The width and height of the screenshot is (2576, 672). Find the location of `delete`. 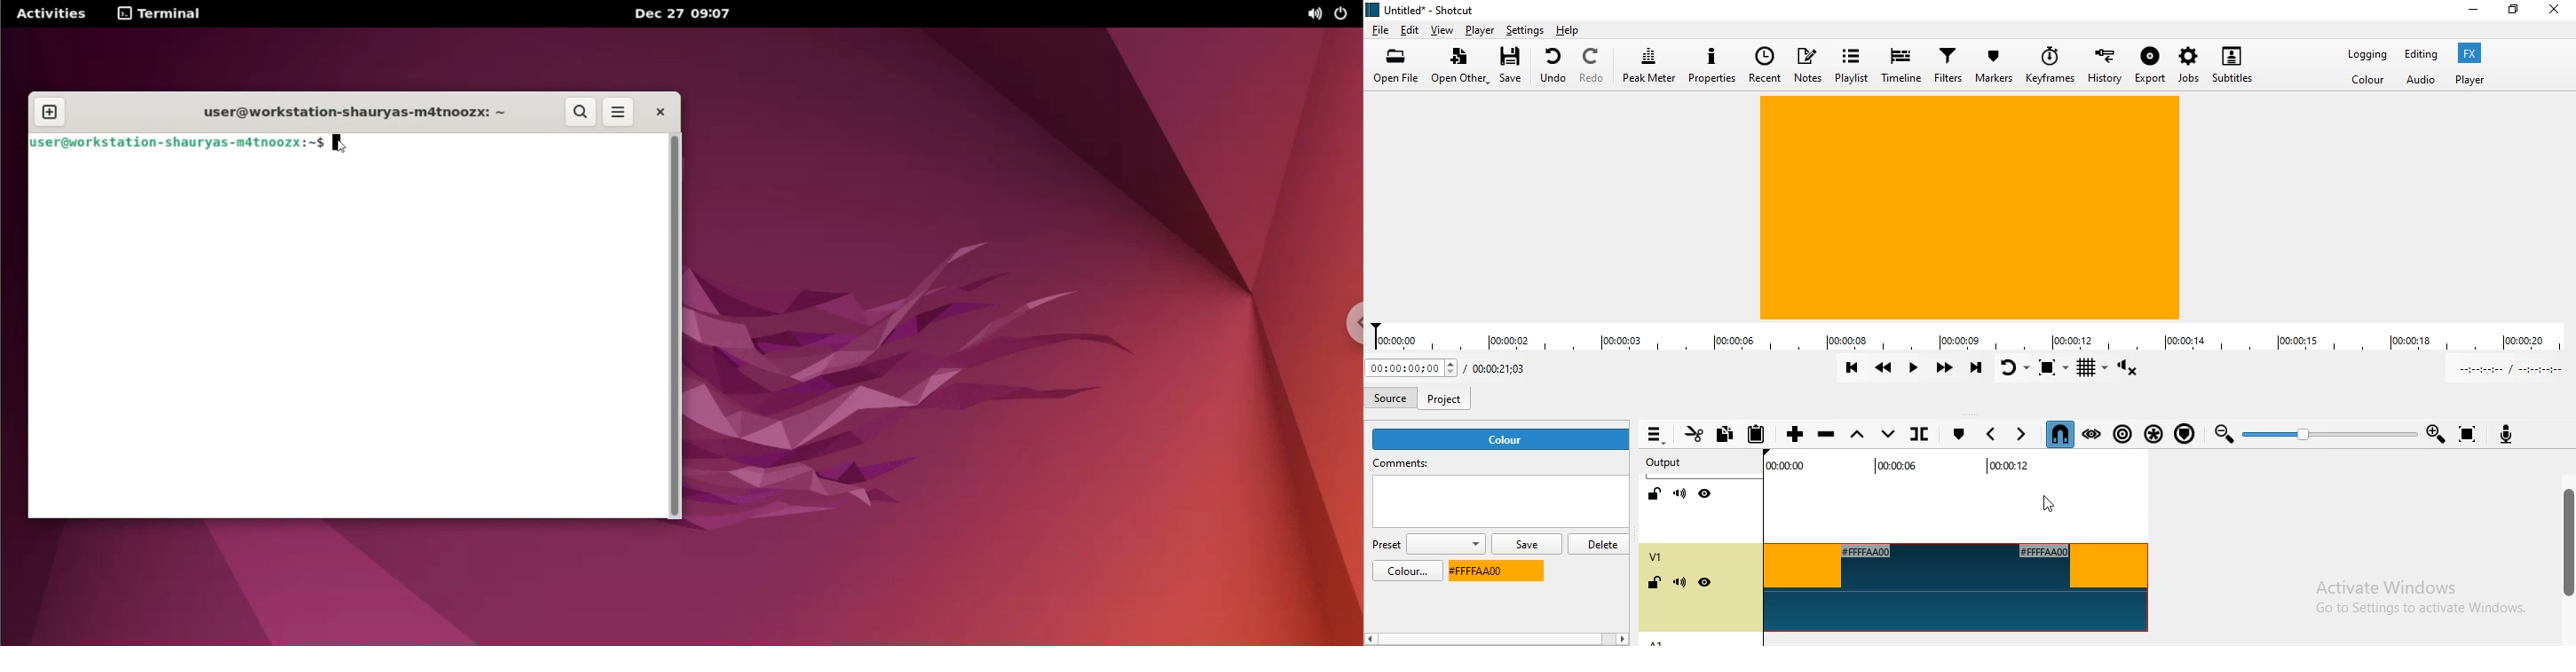

delete is located at coordinates (1600, 543).